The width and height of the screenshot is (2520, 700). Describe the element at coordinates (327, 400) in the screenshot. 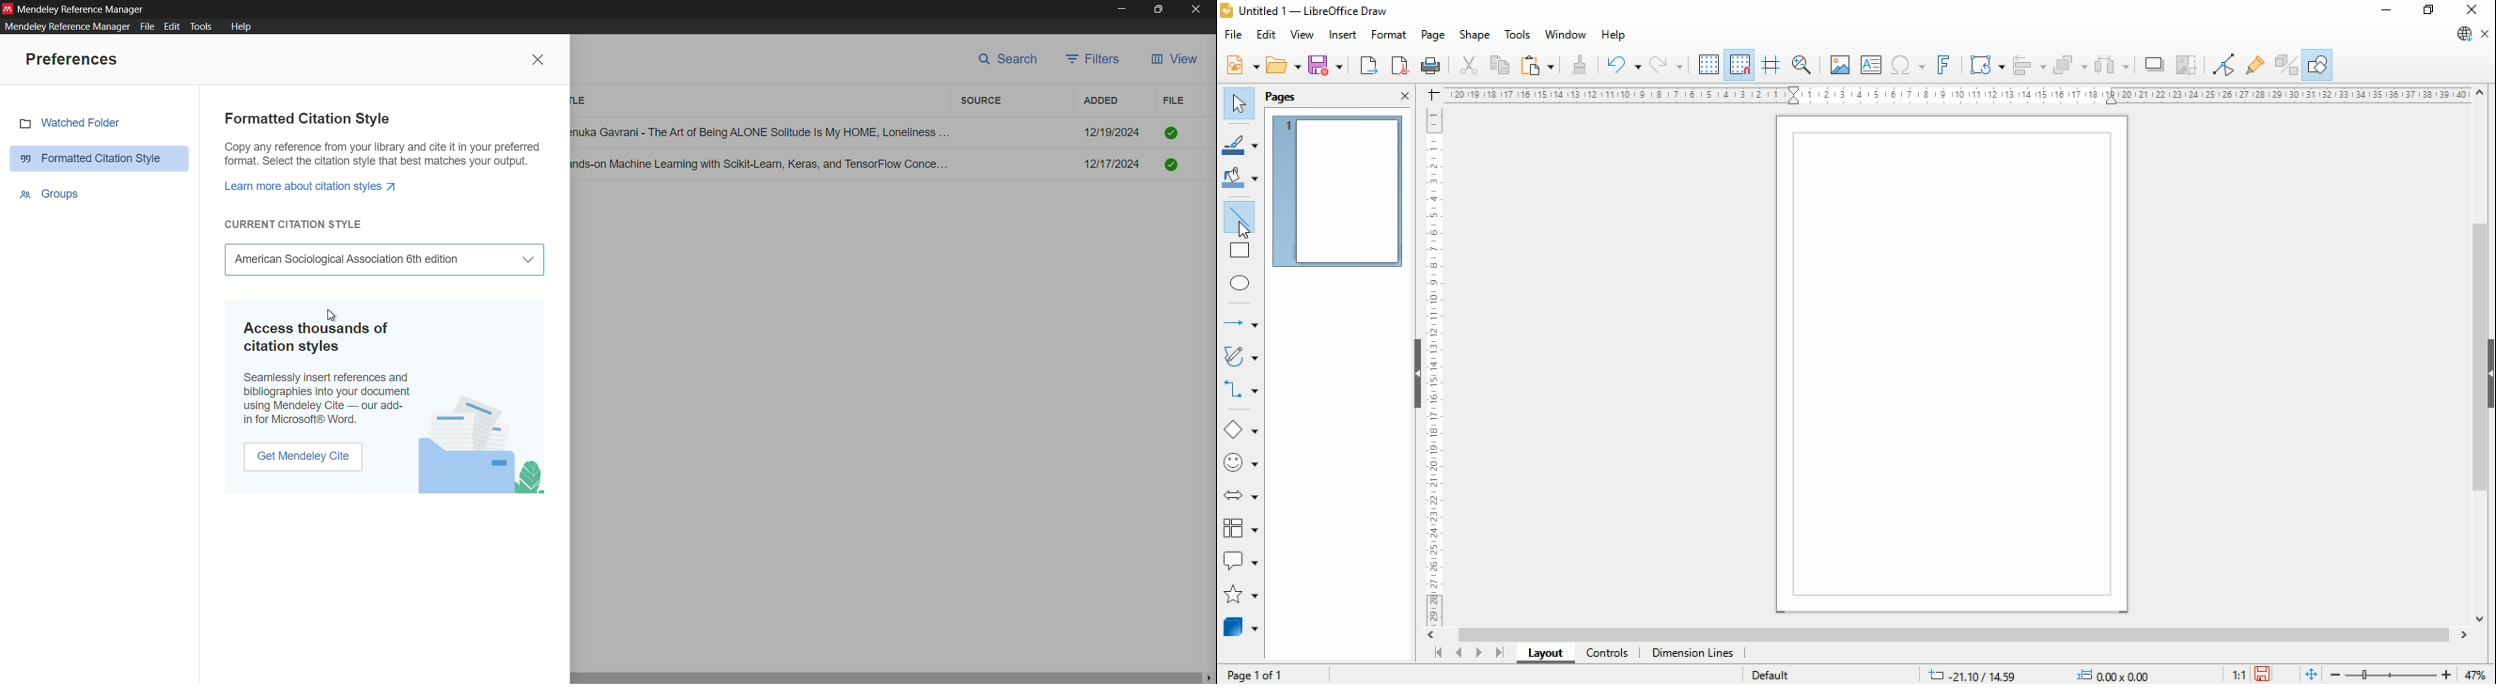

I see `Seamlessly insert references and biographies into your document using Mendeley Cite -our add-in in Microsoft Word` at that location.